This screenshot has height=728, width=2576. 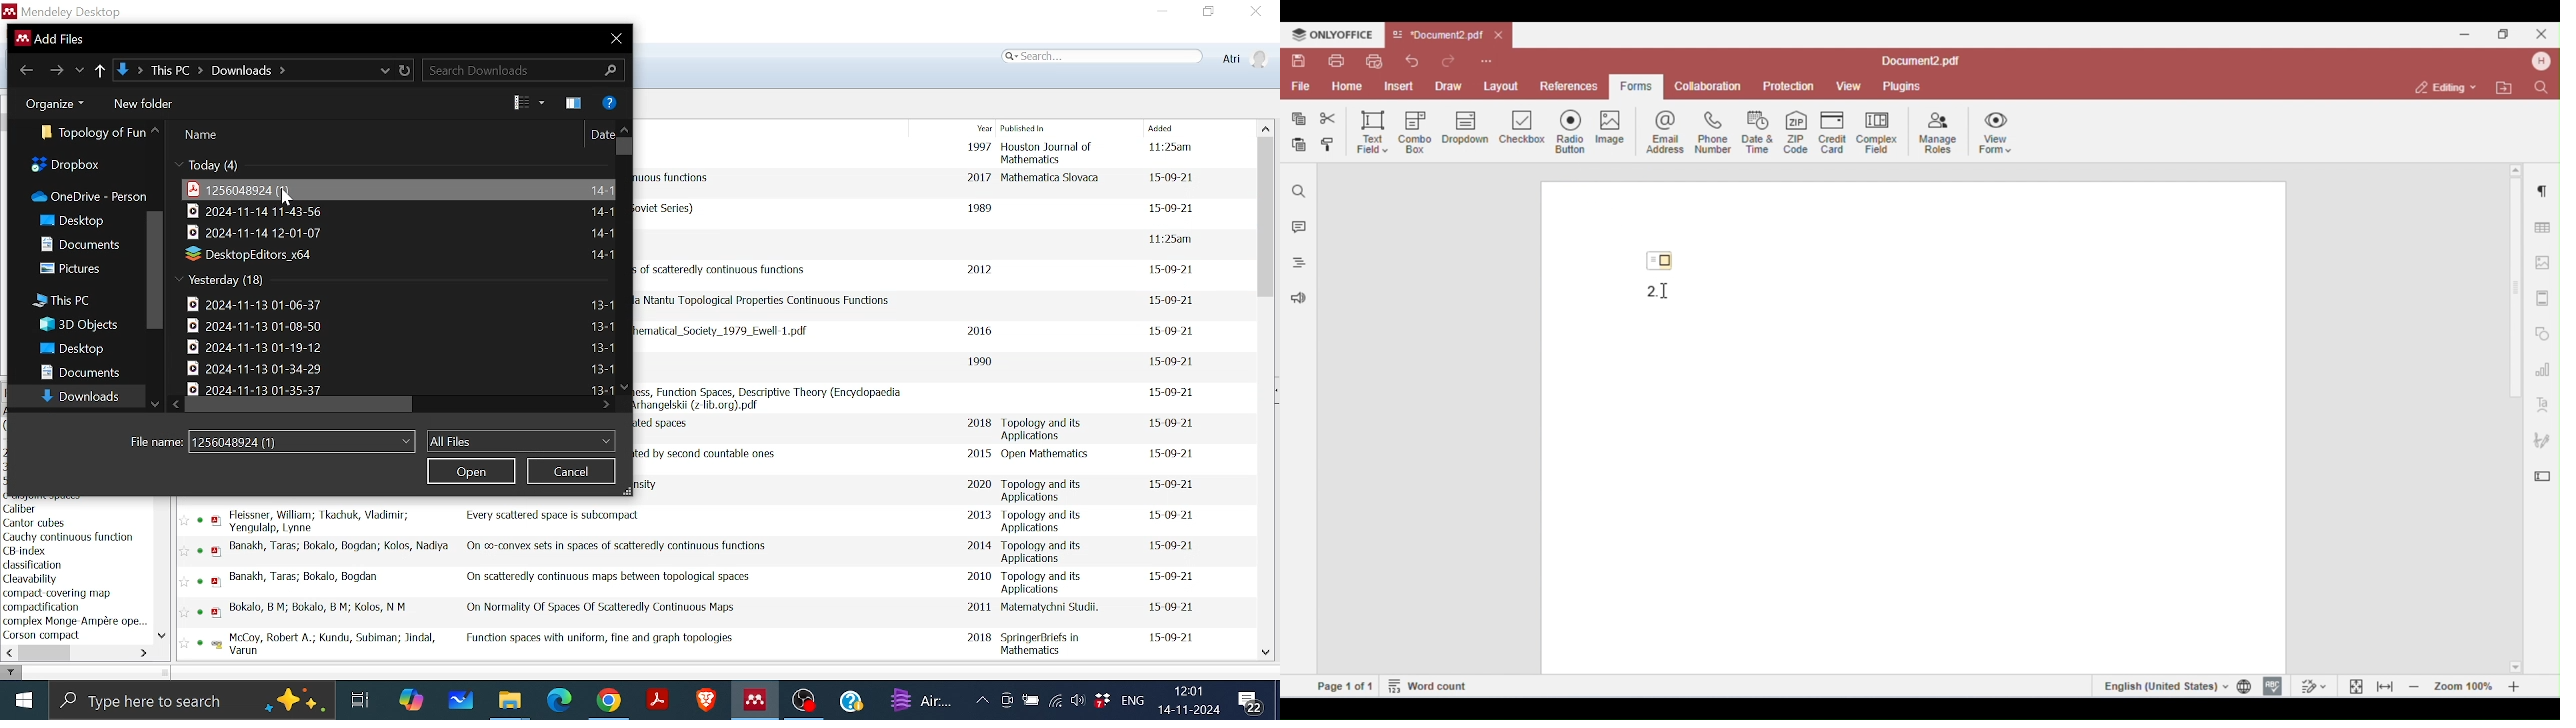 What do you see at coordinates (1168, 360) in the screenshot?
I see `date` at bounding box center [1168, 360].